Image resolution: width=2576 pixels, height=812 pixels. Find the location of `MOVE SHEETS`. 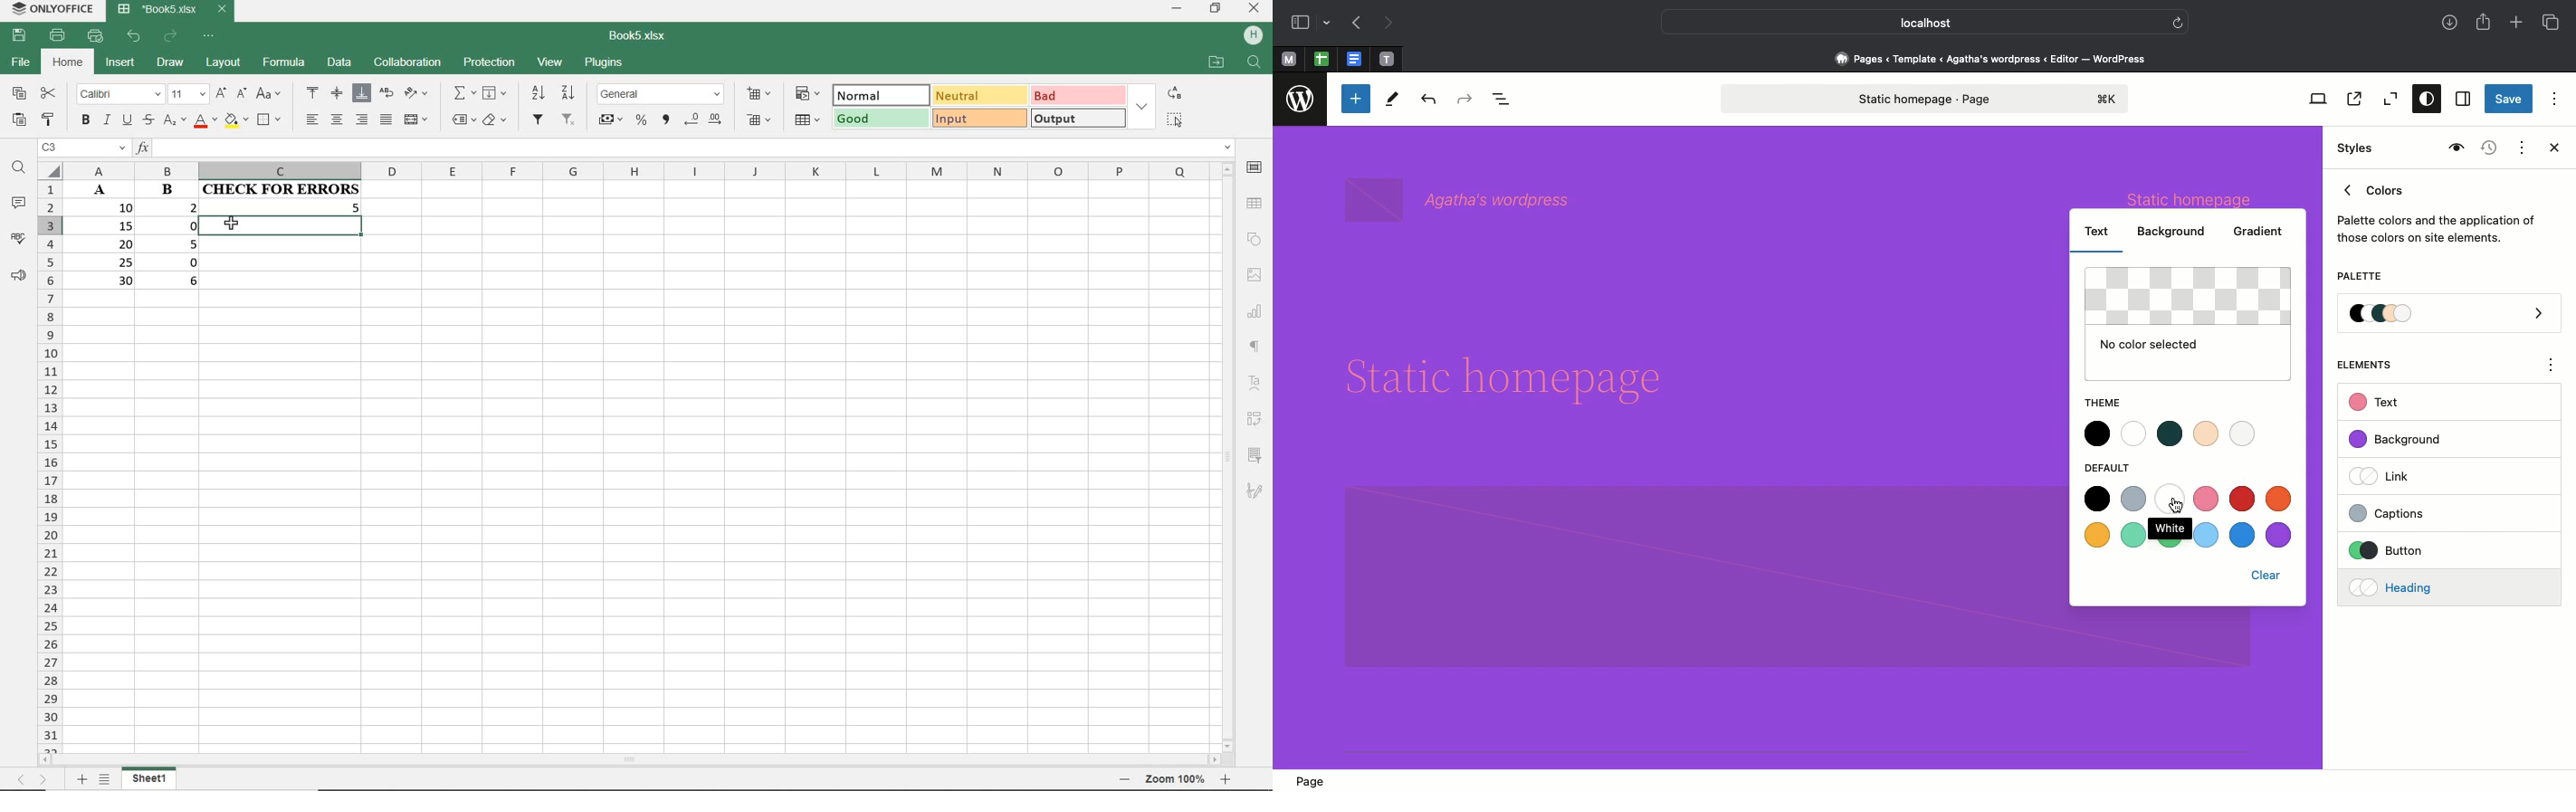

MOVE SHEETS is located at coordinates (34, 780).